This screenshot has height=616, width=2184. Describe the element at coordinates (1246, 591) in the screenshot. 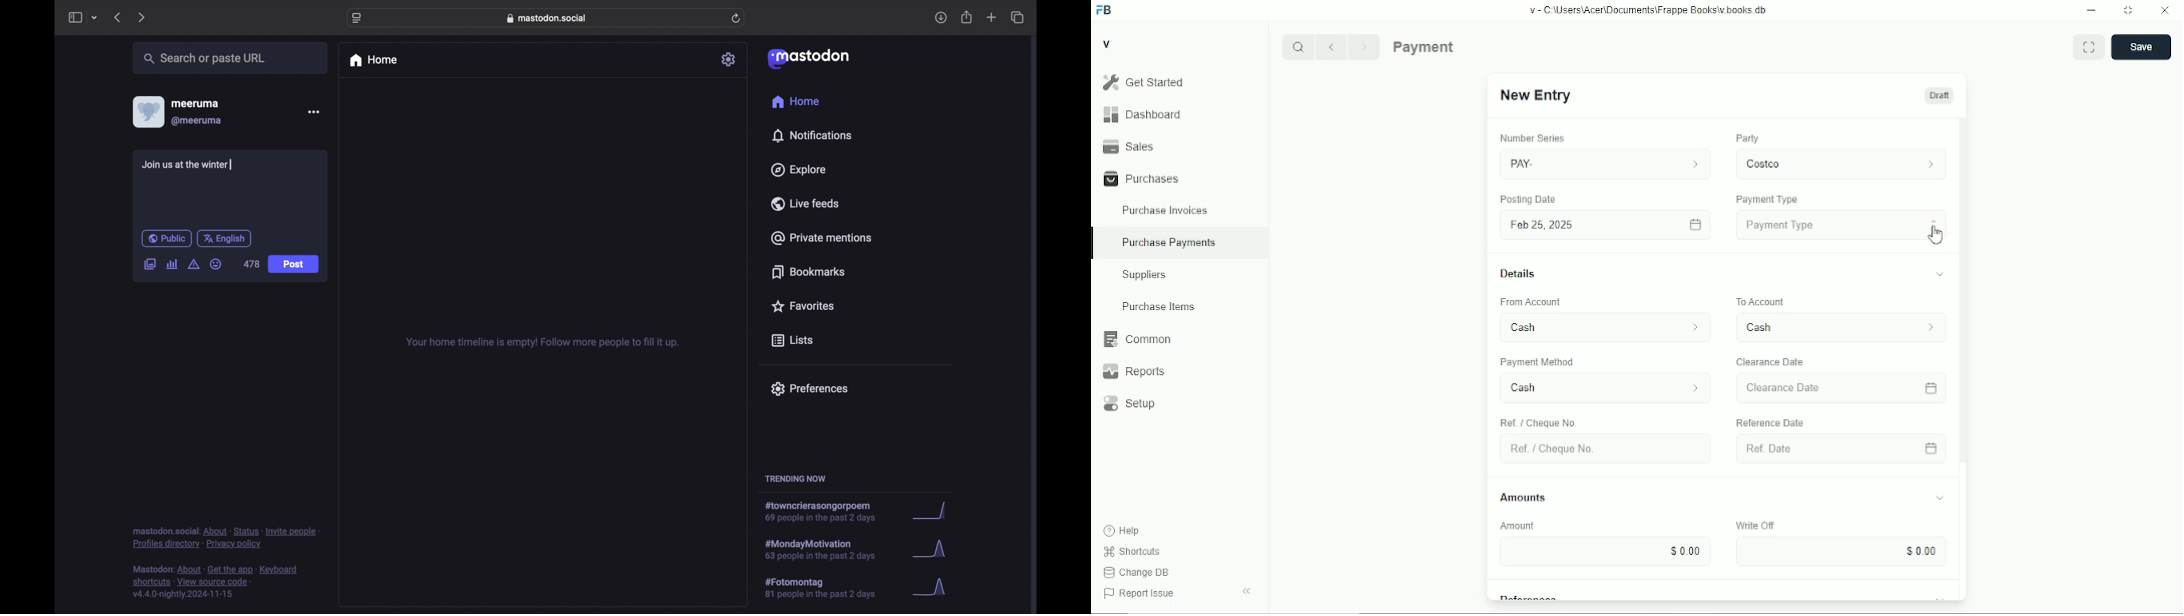

I see `Collapse` at that location.